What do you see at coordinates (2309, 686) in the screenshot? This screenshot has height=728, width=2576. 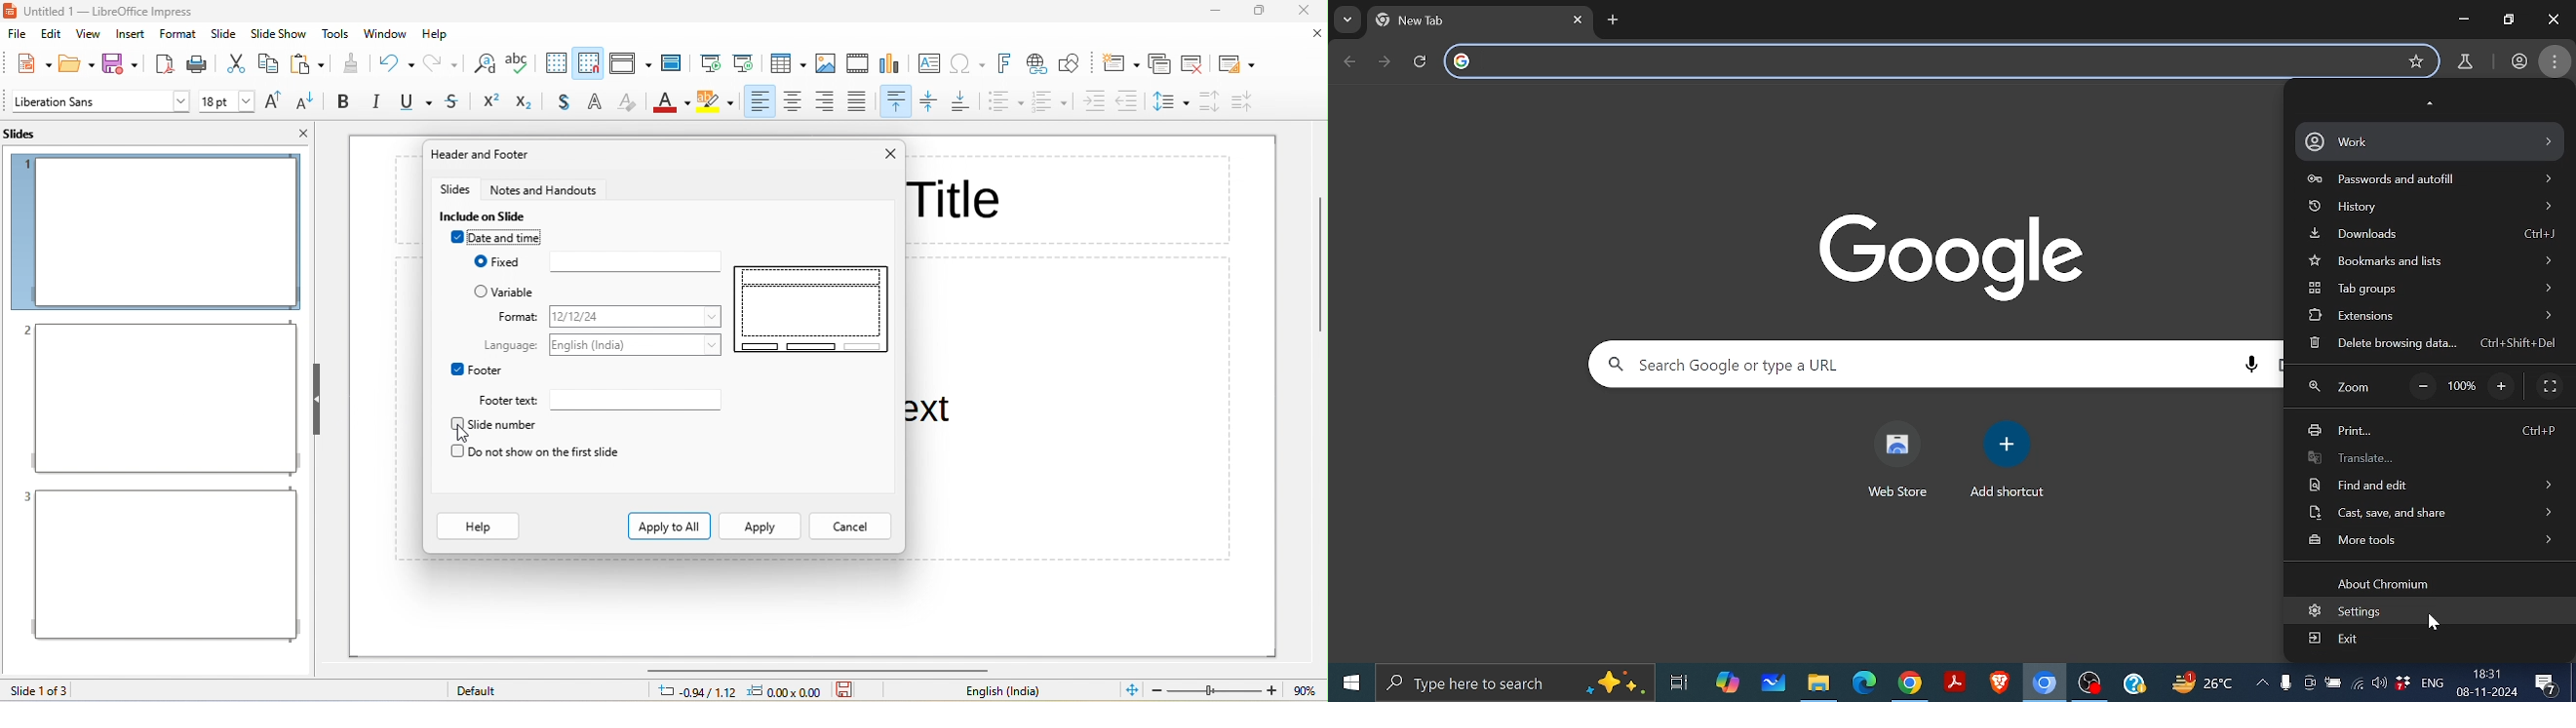 I see `meet` at bounding box center [2309, 686].